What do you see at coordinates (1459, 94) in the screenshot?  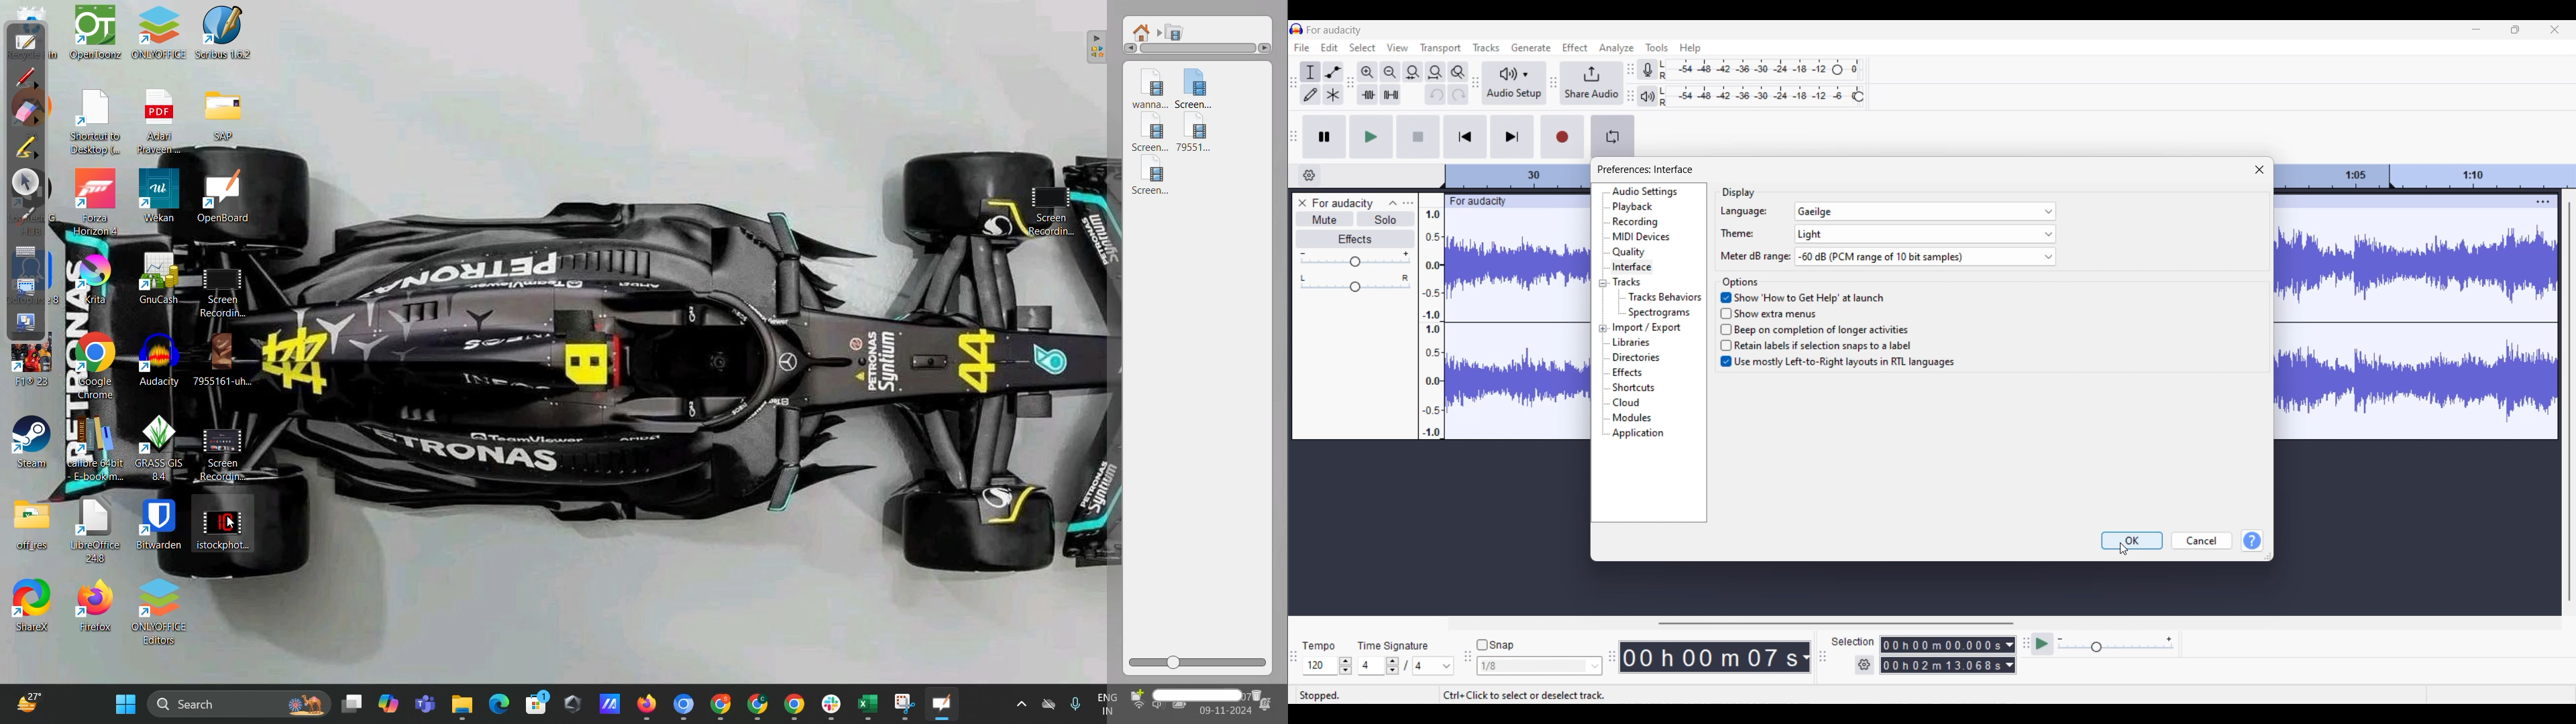 I see `Redo` at bounding box center [1459, 94].